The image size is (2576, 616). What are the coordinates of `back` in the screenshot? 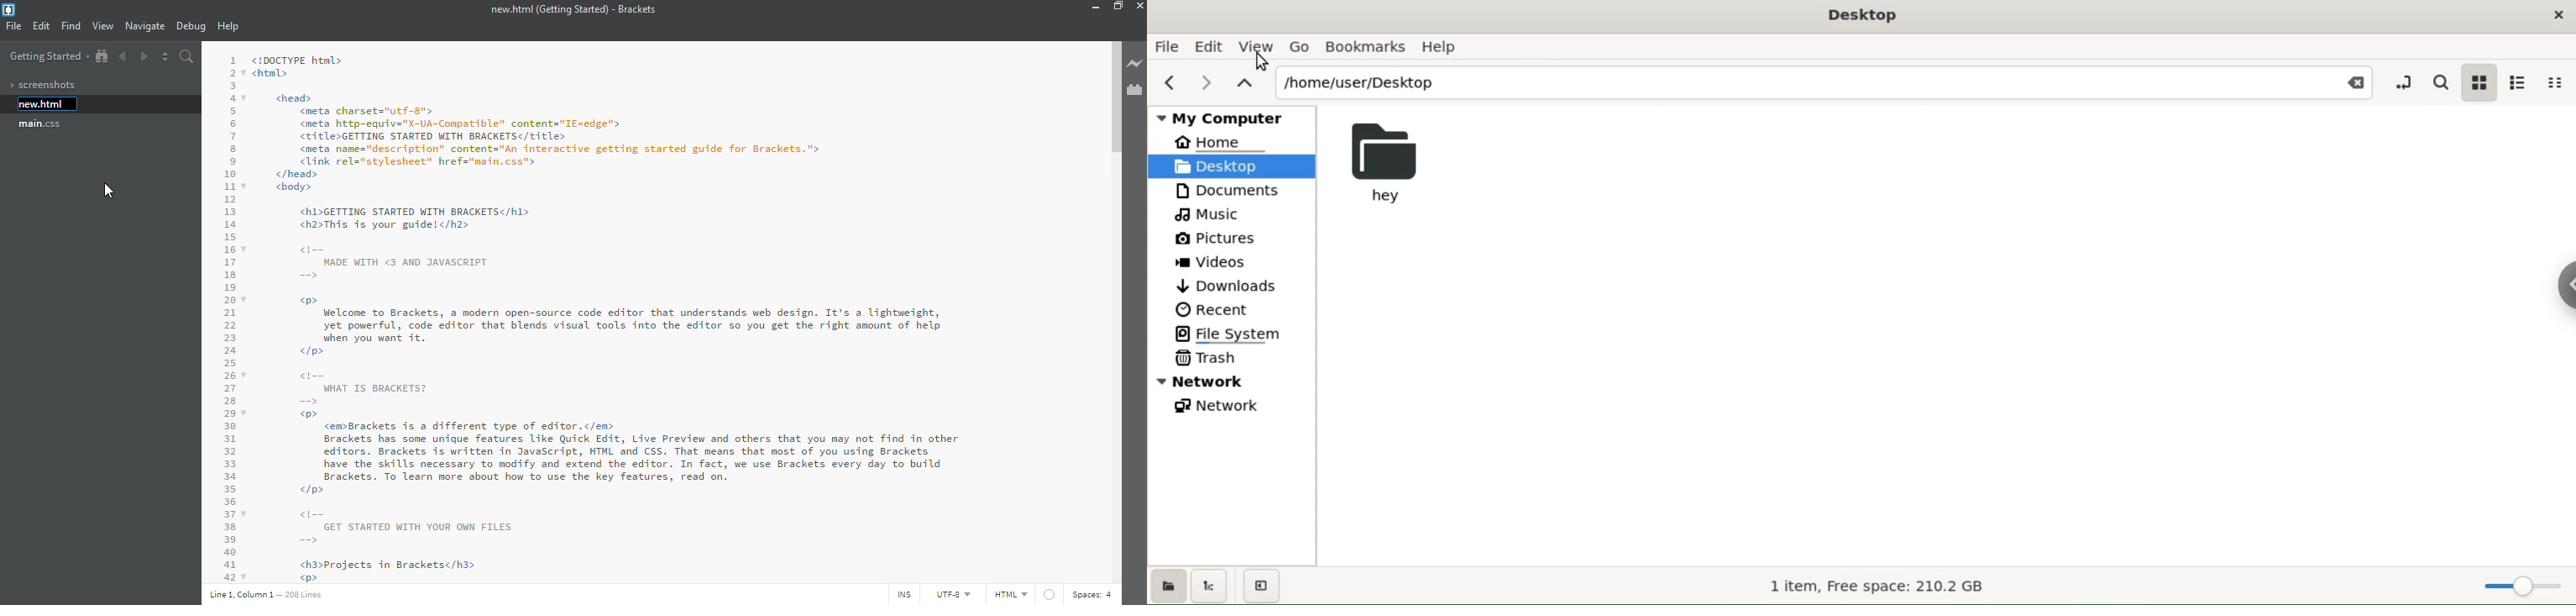 It's located at (125, 55).